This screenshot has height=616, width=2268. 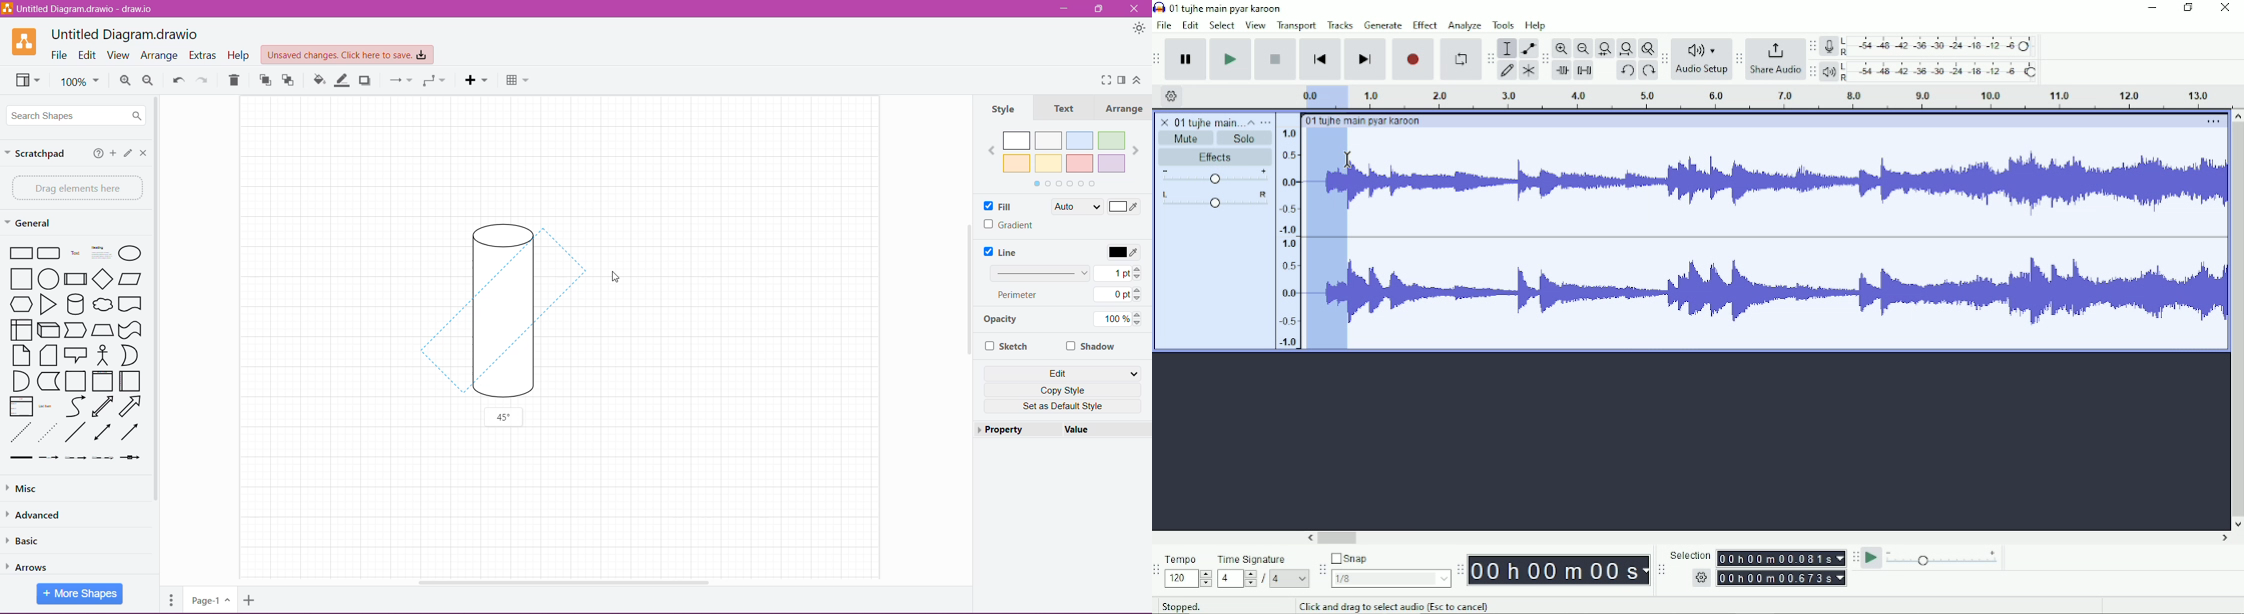 I want to click on Shapes, so click(x=75, y=351).